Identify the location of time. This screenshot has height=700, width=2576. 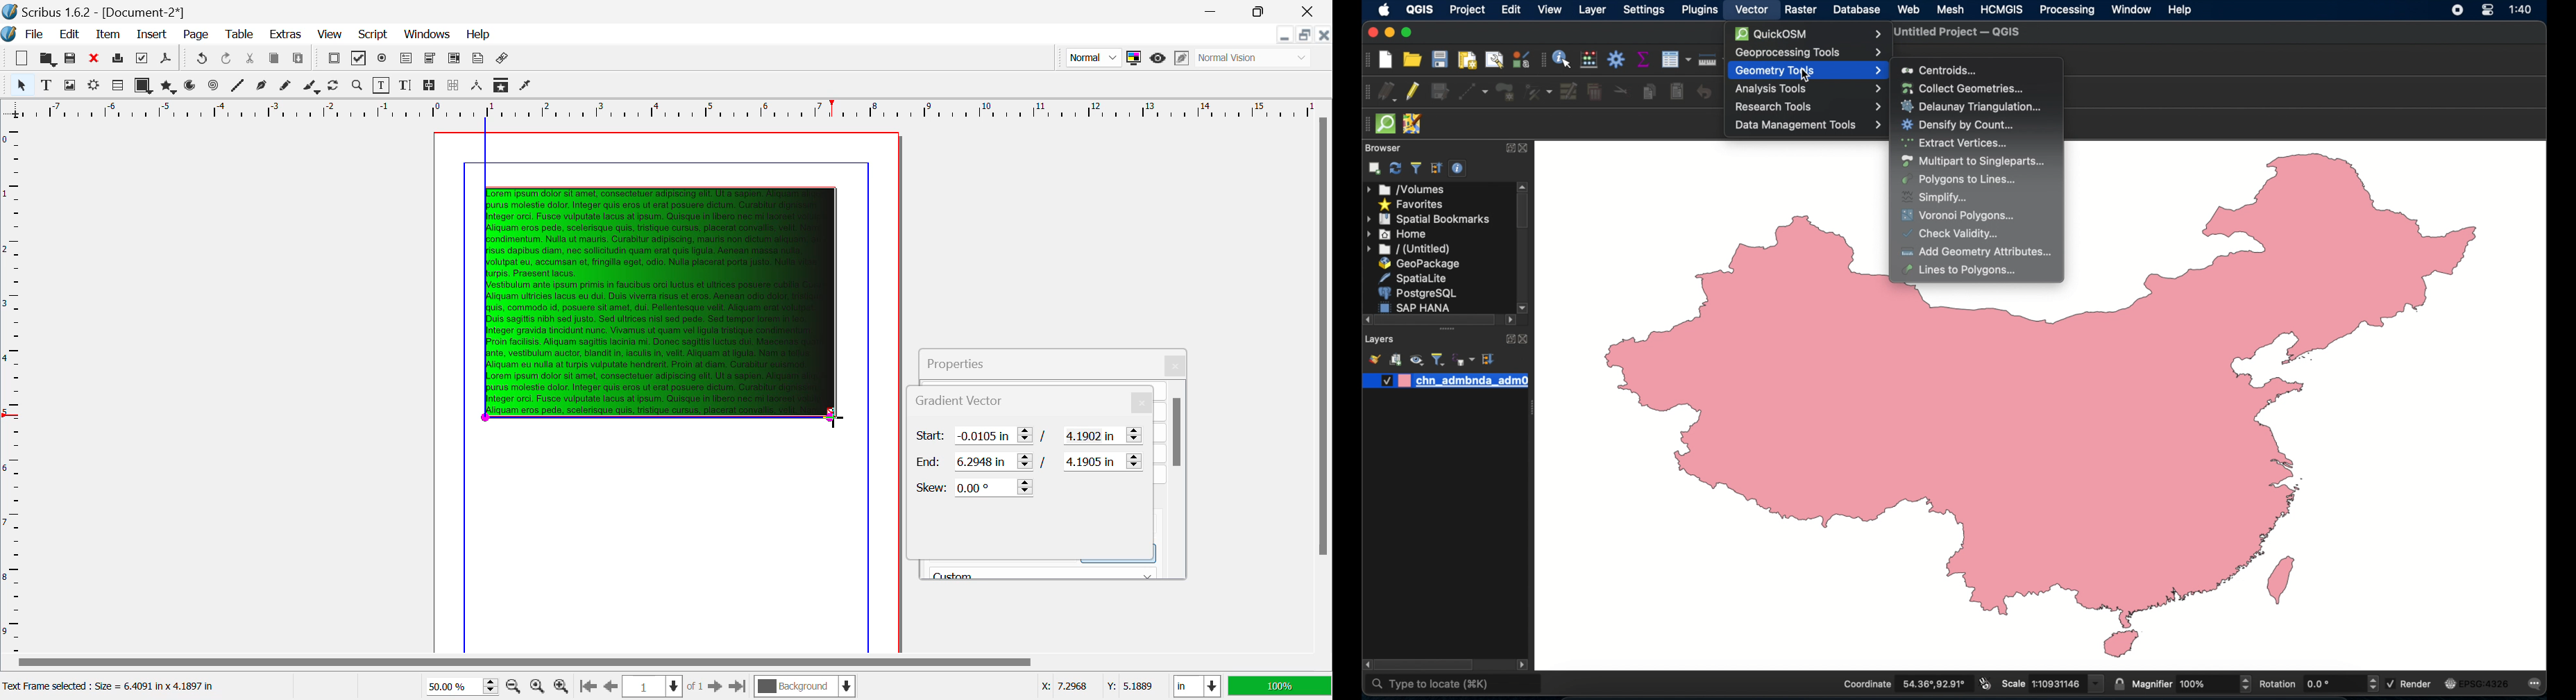
(2523, 10).